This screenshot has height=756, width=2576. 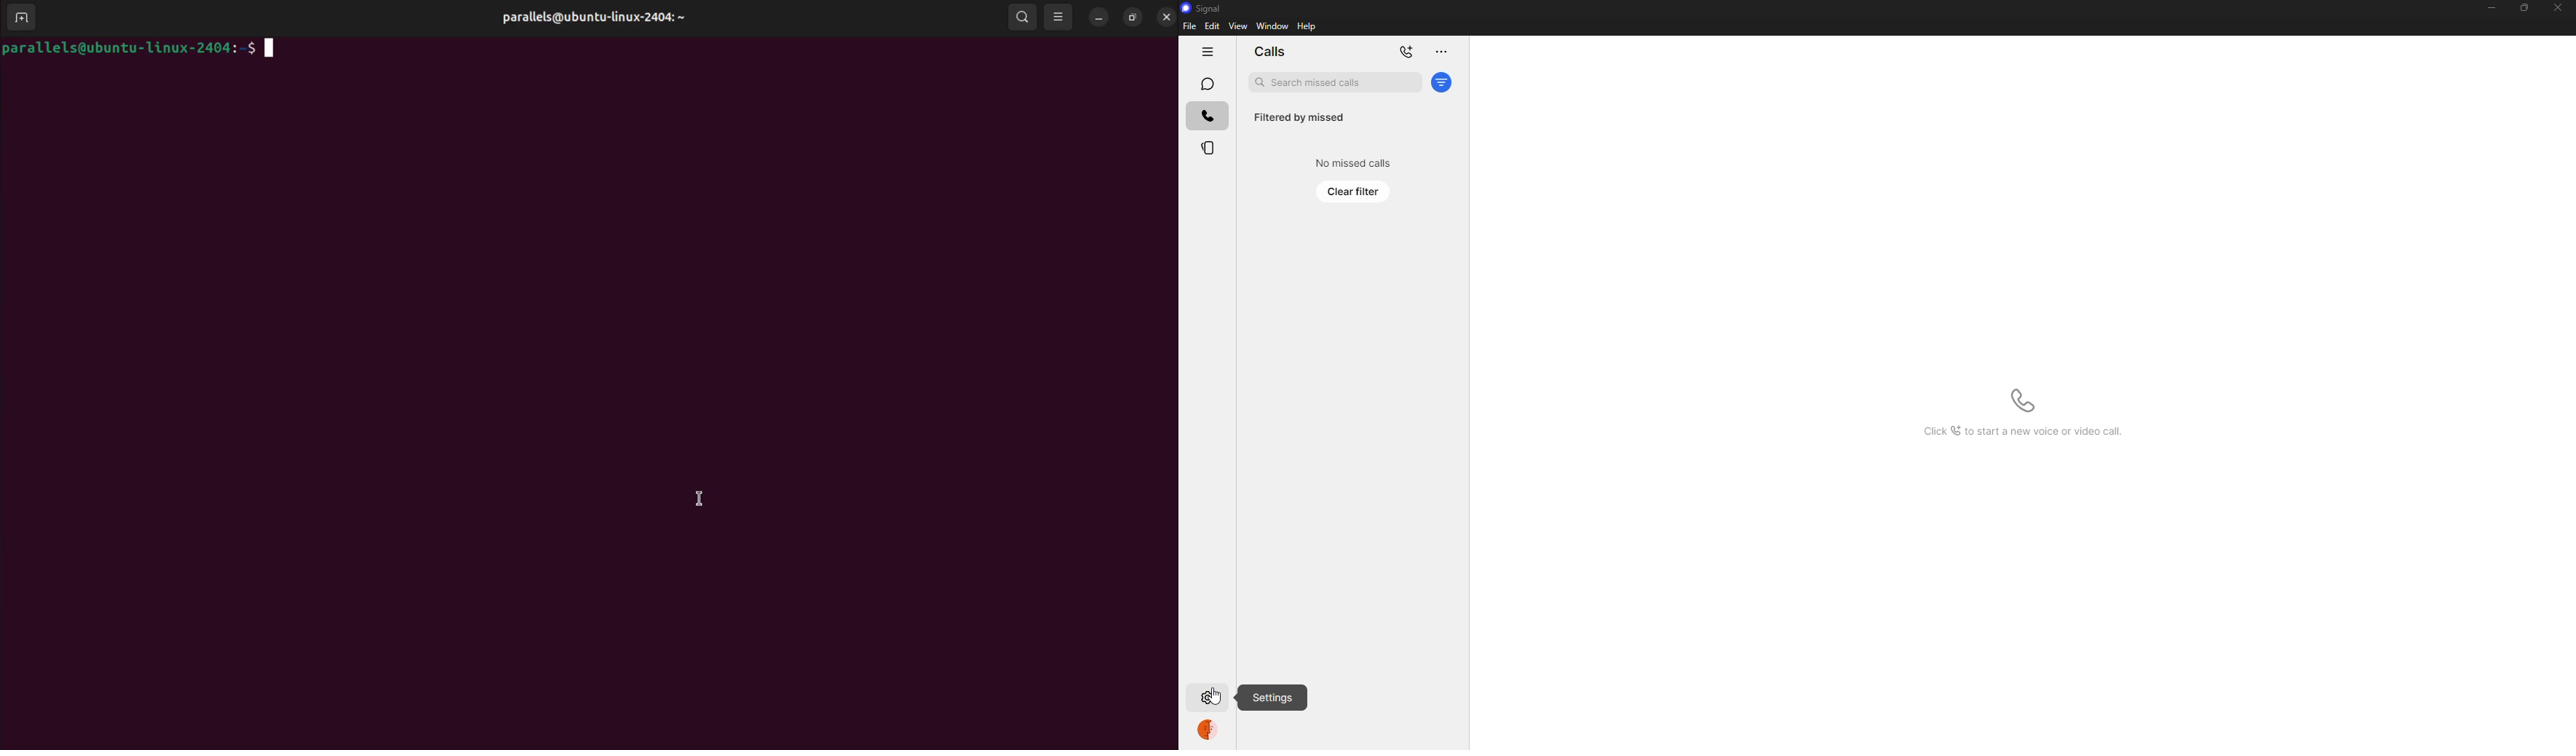 I want to click on calls, so click(x=1270, y=52).